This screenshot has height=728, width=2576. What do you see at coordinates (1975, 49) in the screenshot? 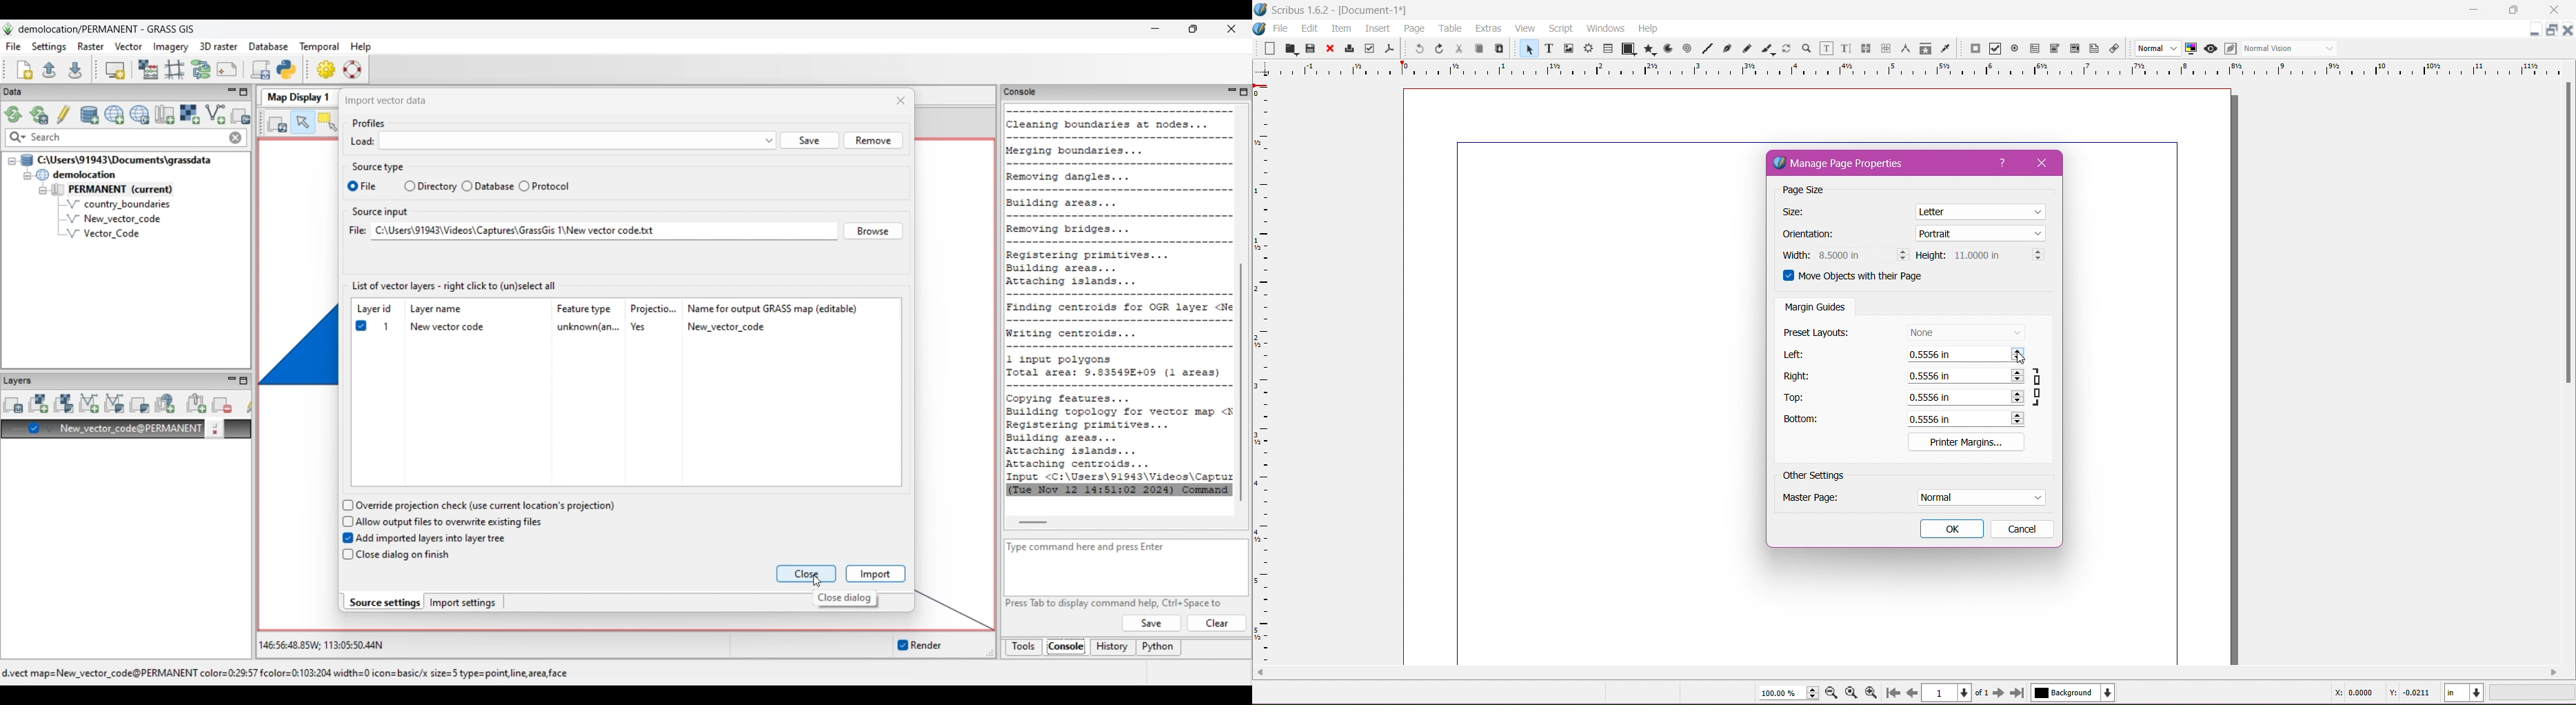
I see `PDF Push Button` at bounding box center [1975, 49].